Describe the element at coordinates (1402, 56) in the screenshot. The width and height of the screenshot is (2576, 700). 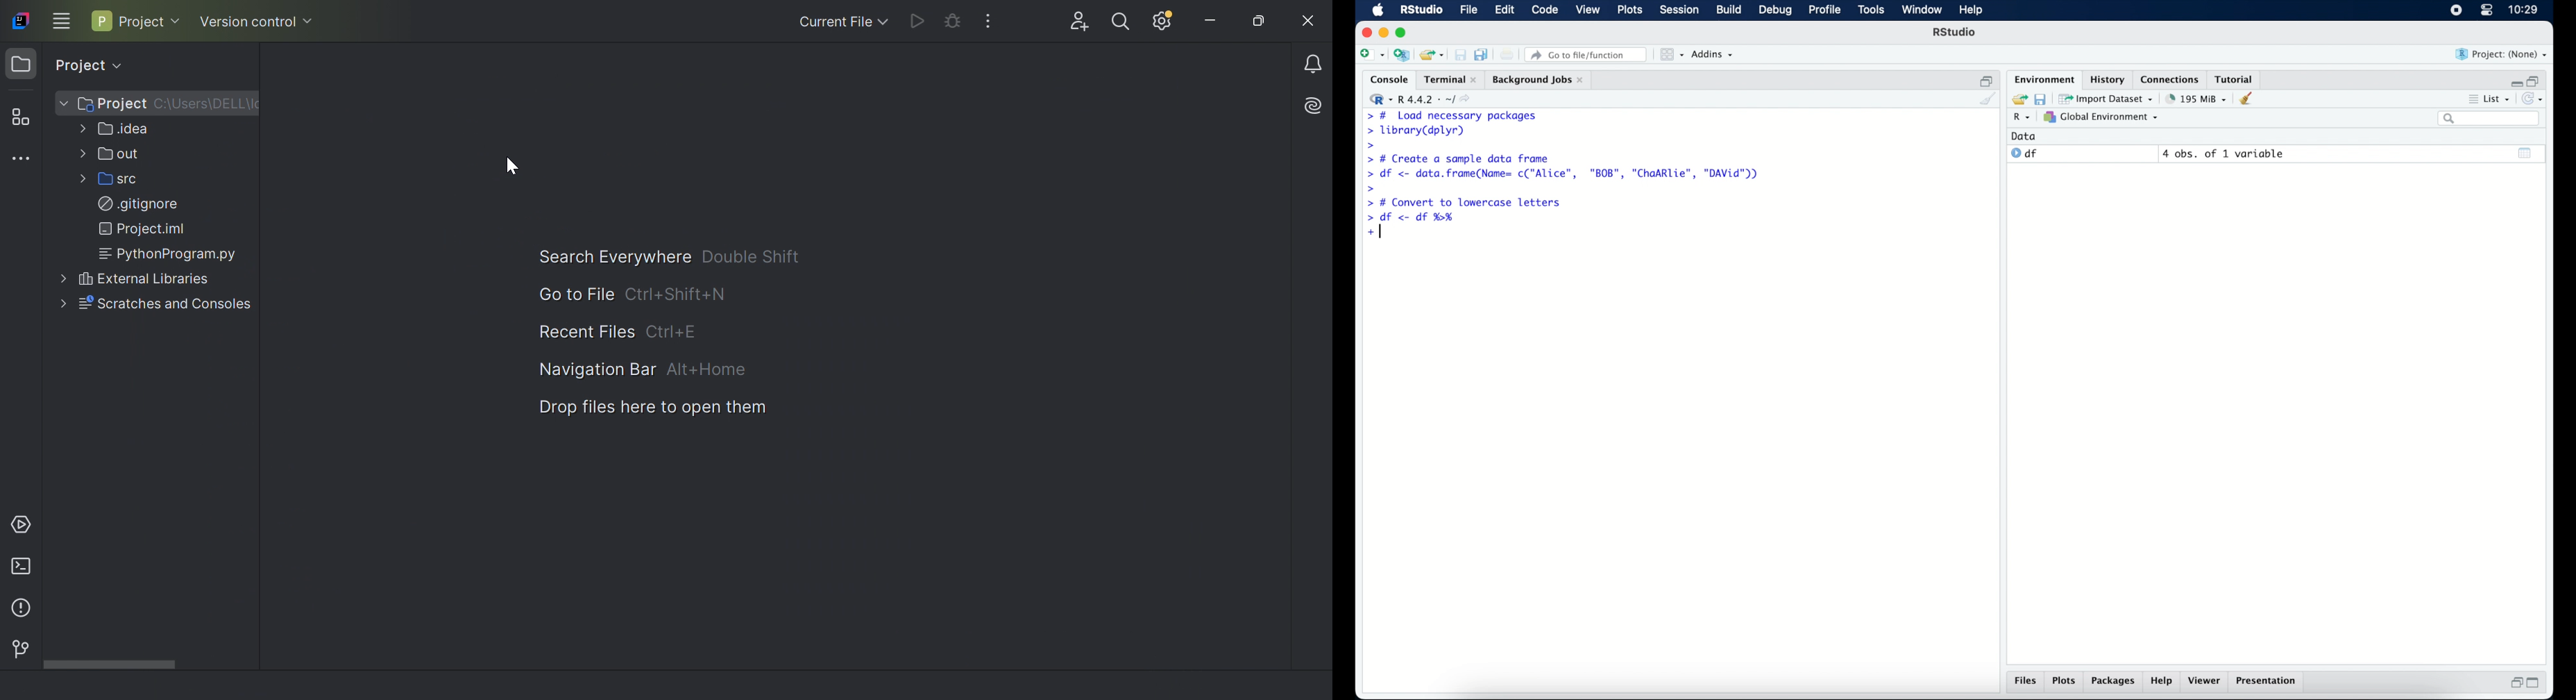
I see `create new project` at that location.